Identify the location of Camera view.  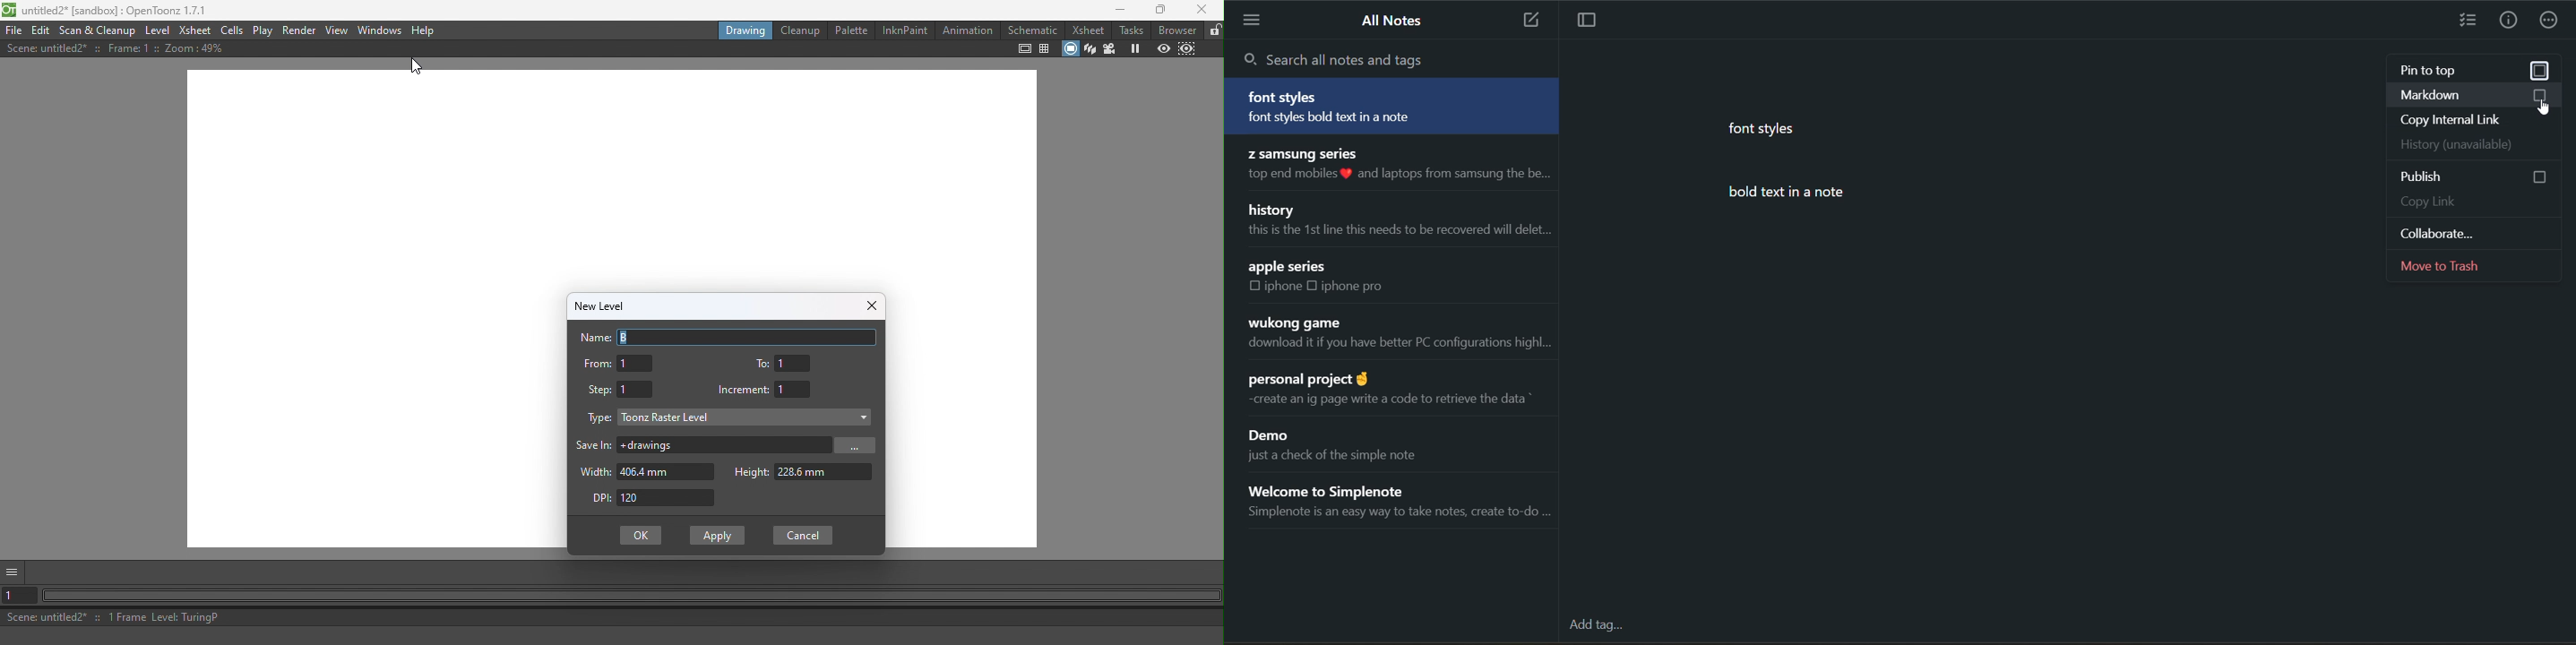
(1112, 49).